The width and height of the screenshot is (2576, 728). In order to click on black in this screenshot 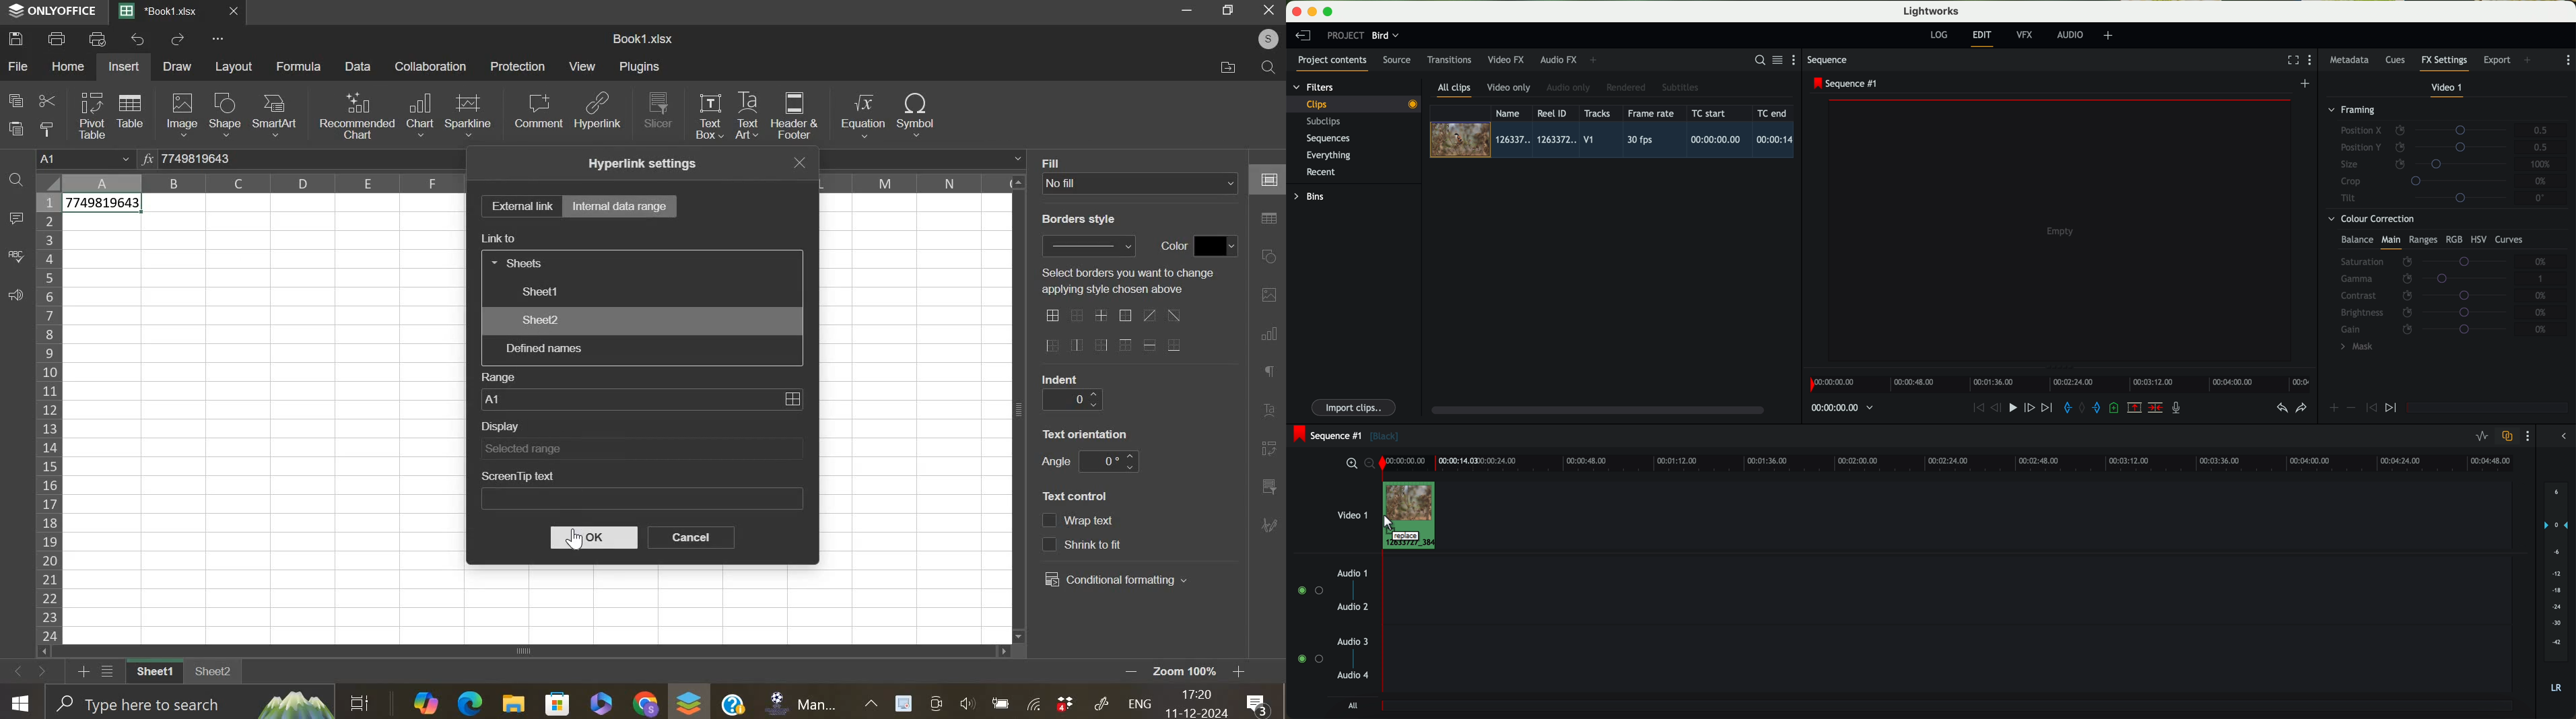, I will do `click(1386, 436)`.